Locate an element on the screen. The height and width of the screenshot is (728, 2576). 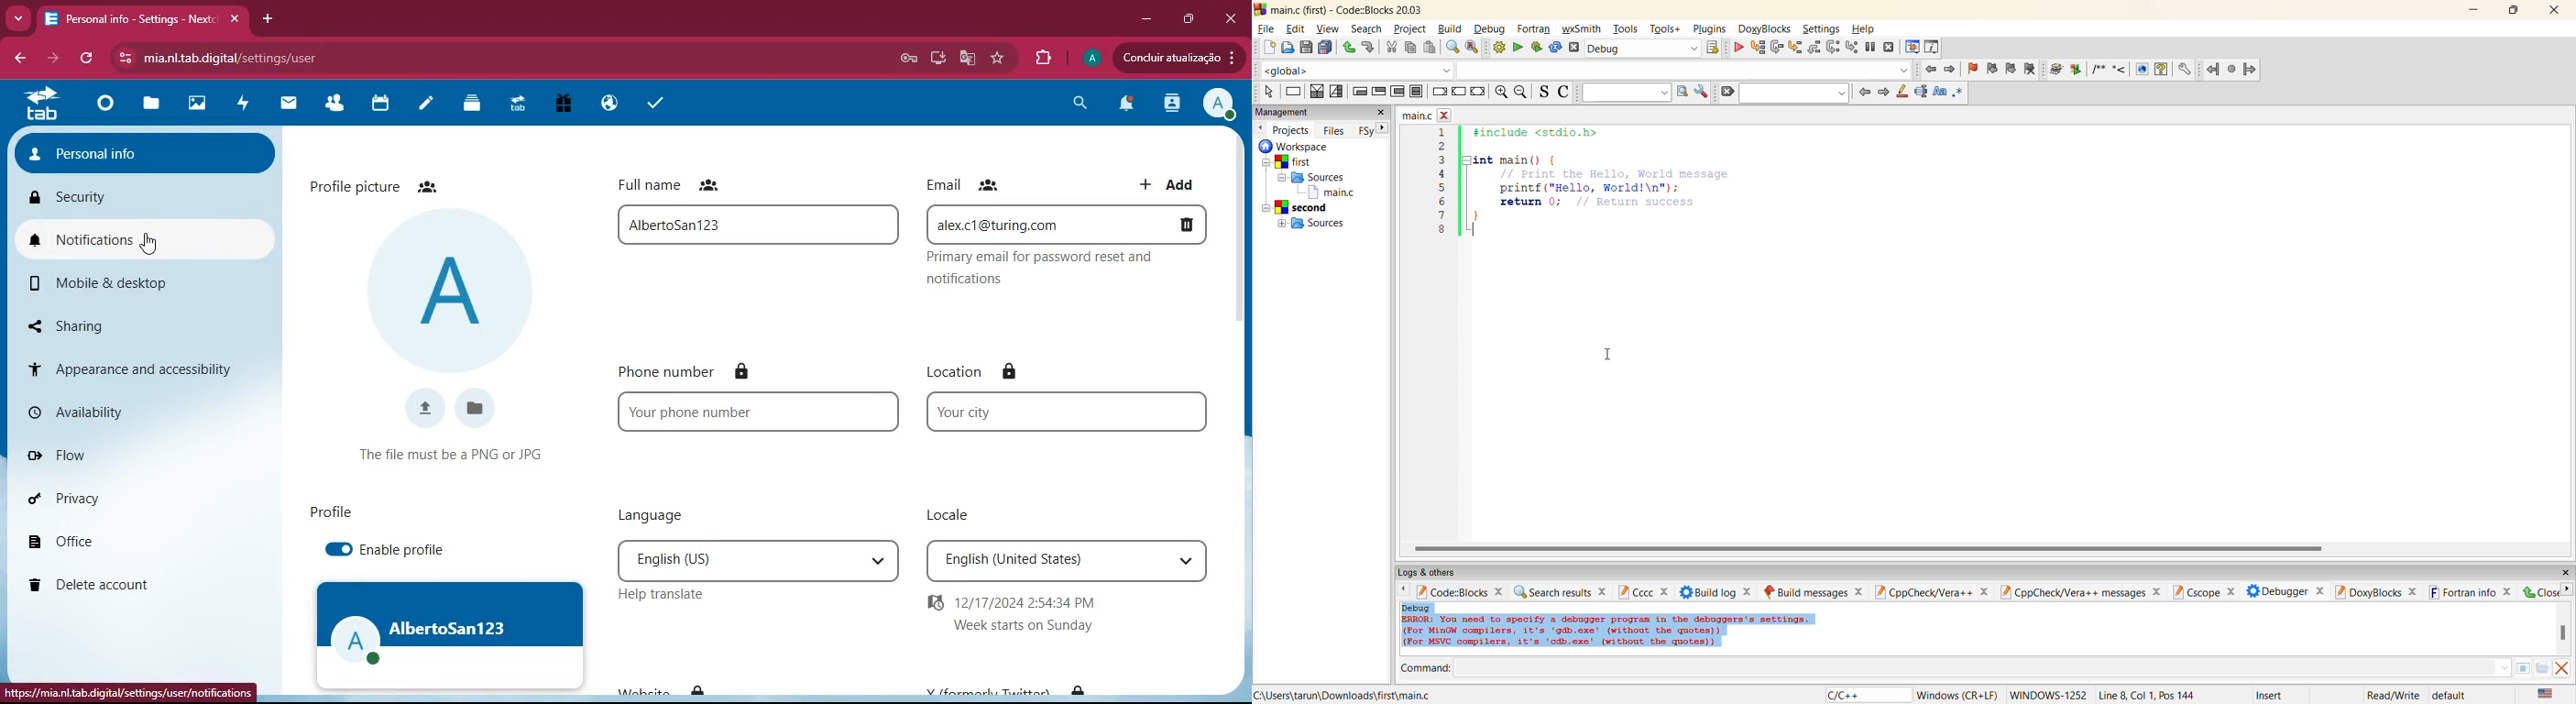
code is located at coordinates (1586, 181).